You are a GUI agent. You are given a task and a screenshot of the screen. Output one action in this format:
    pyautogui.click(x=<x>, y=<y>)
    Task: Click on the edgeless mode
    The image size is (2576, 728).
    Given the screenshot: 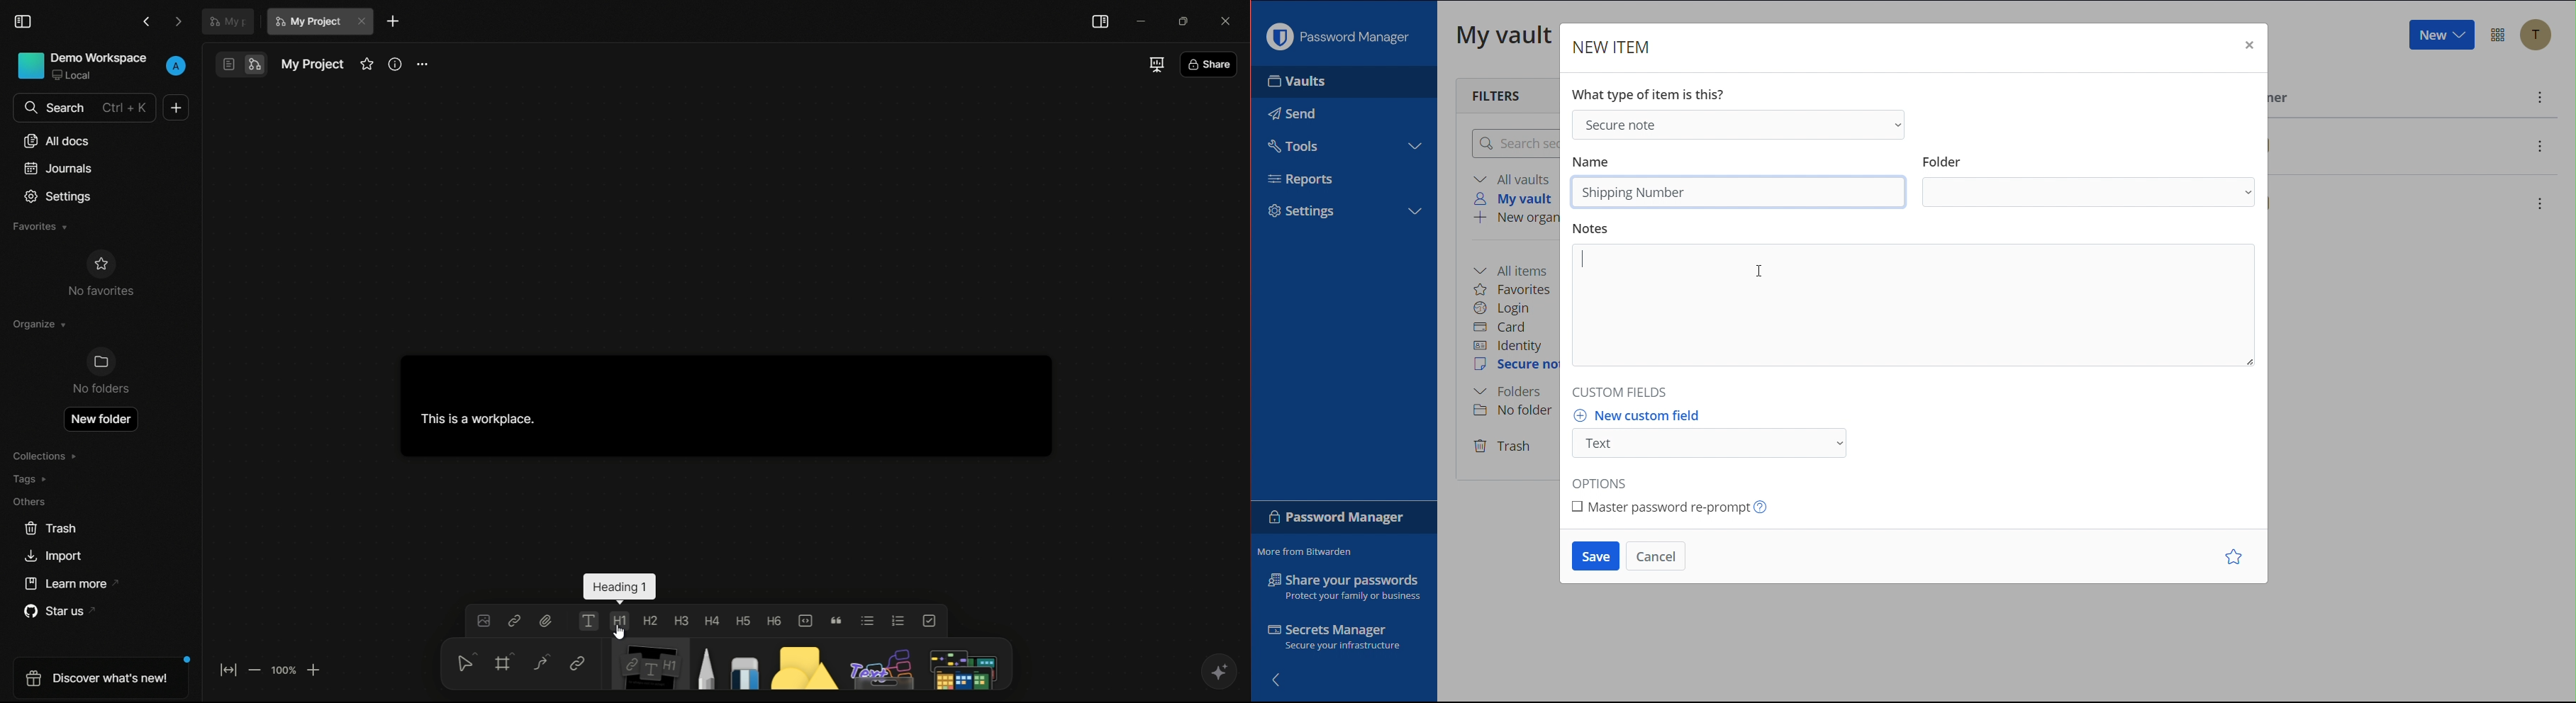 What is the action you would take?
    pyautogui.click(x=255, y=65)
    